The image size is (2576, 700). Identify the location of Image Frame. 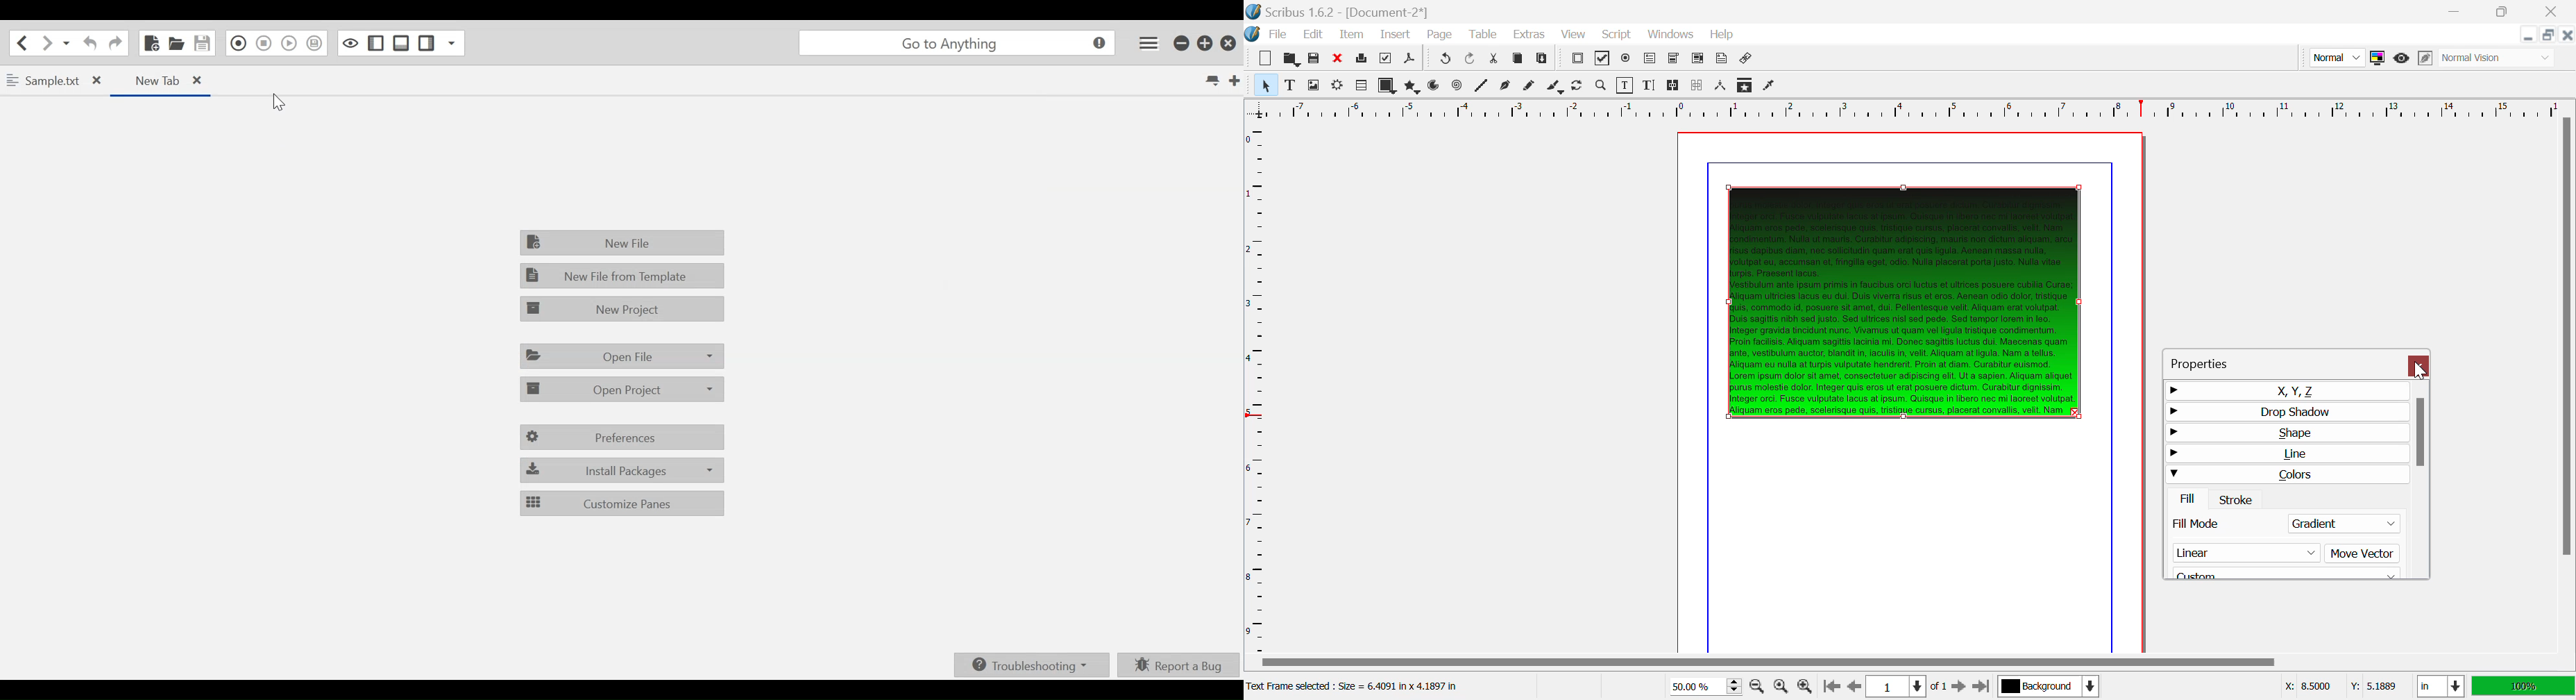
(1313, 85).